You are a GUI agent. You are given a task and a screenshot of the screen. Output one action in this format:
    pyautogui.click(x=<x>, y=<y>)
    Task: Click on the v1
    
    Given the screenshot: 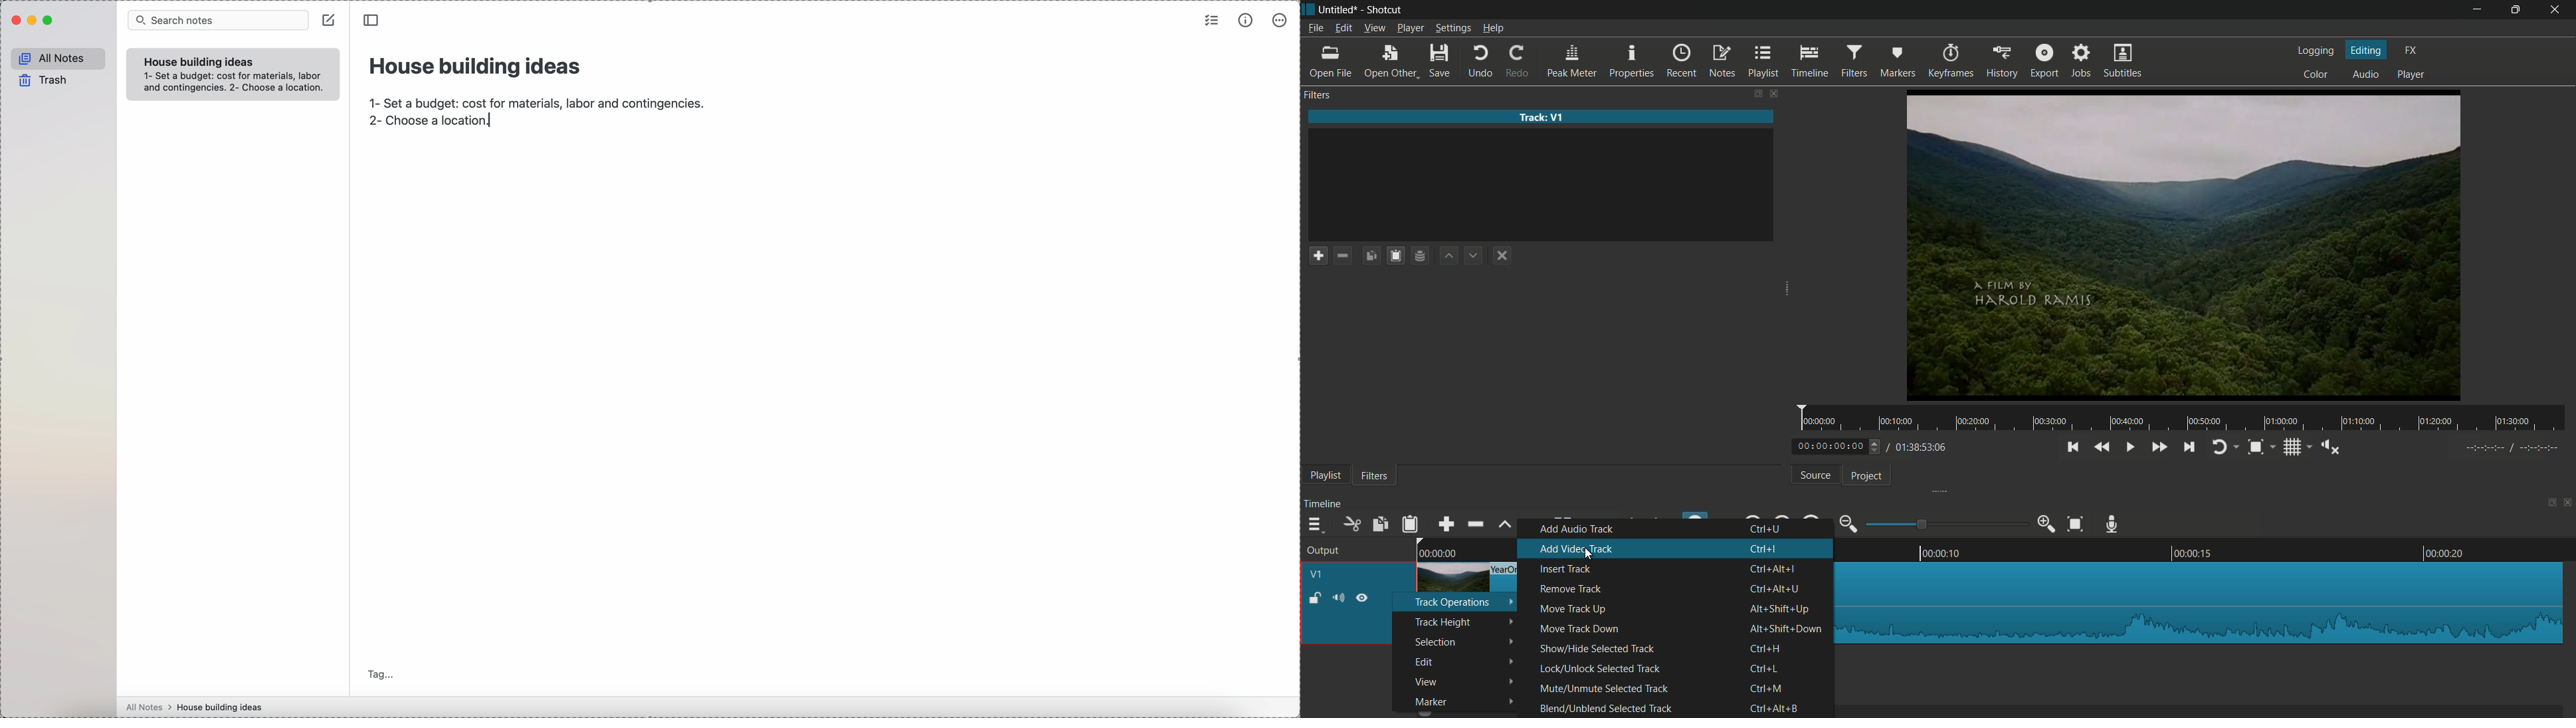 What is the action you would take?
    pyautogui.click(x=1317, y=575)
    